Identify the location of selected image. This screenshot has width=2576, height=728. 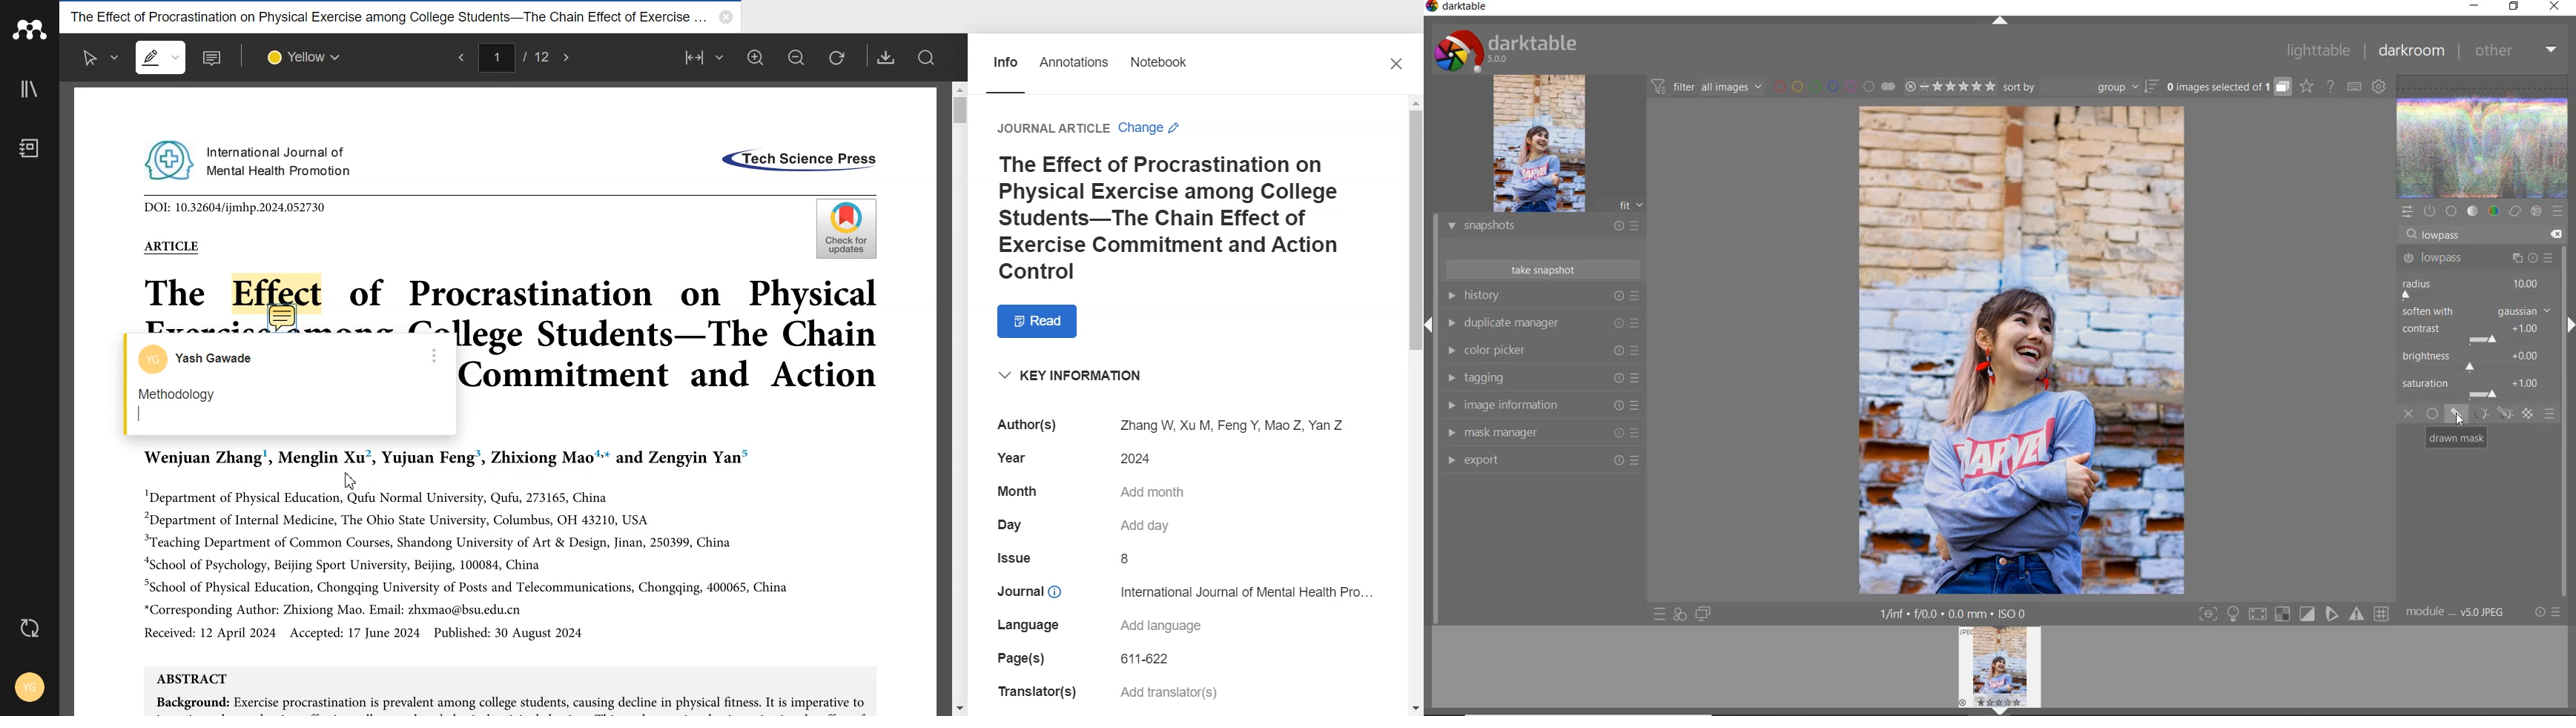
(2023, 353).